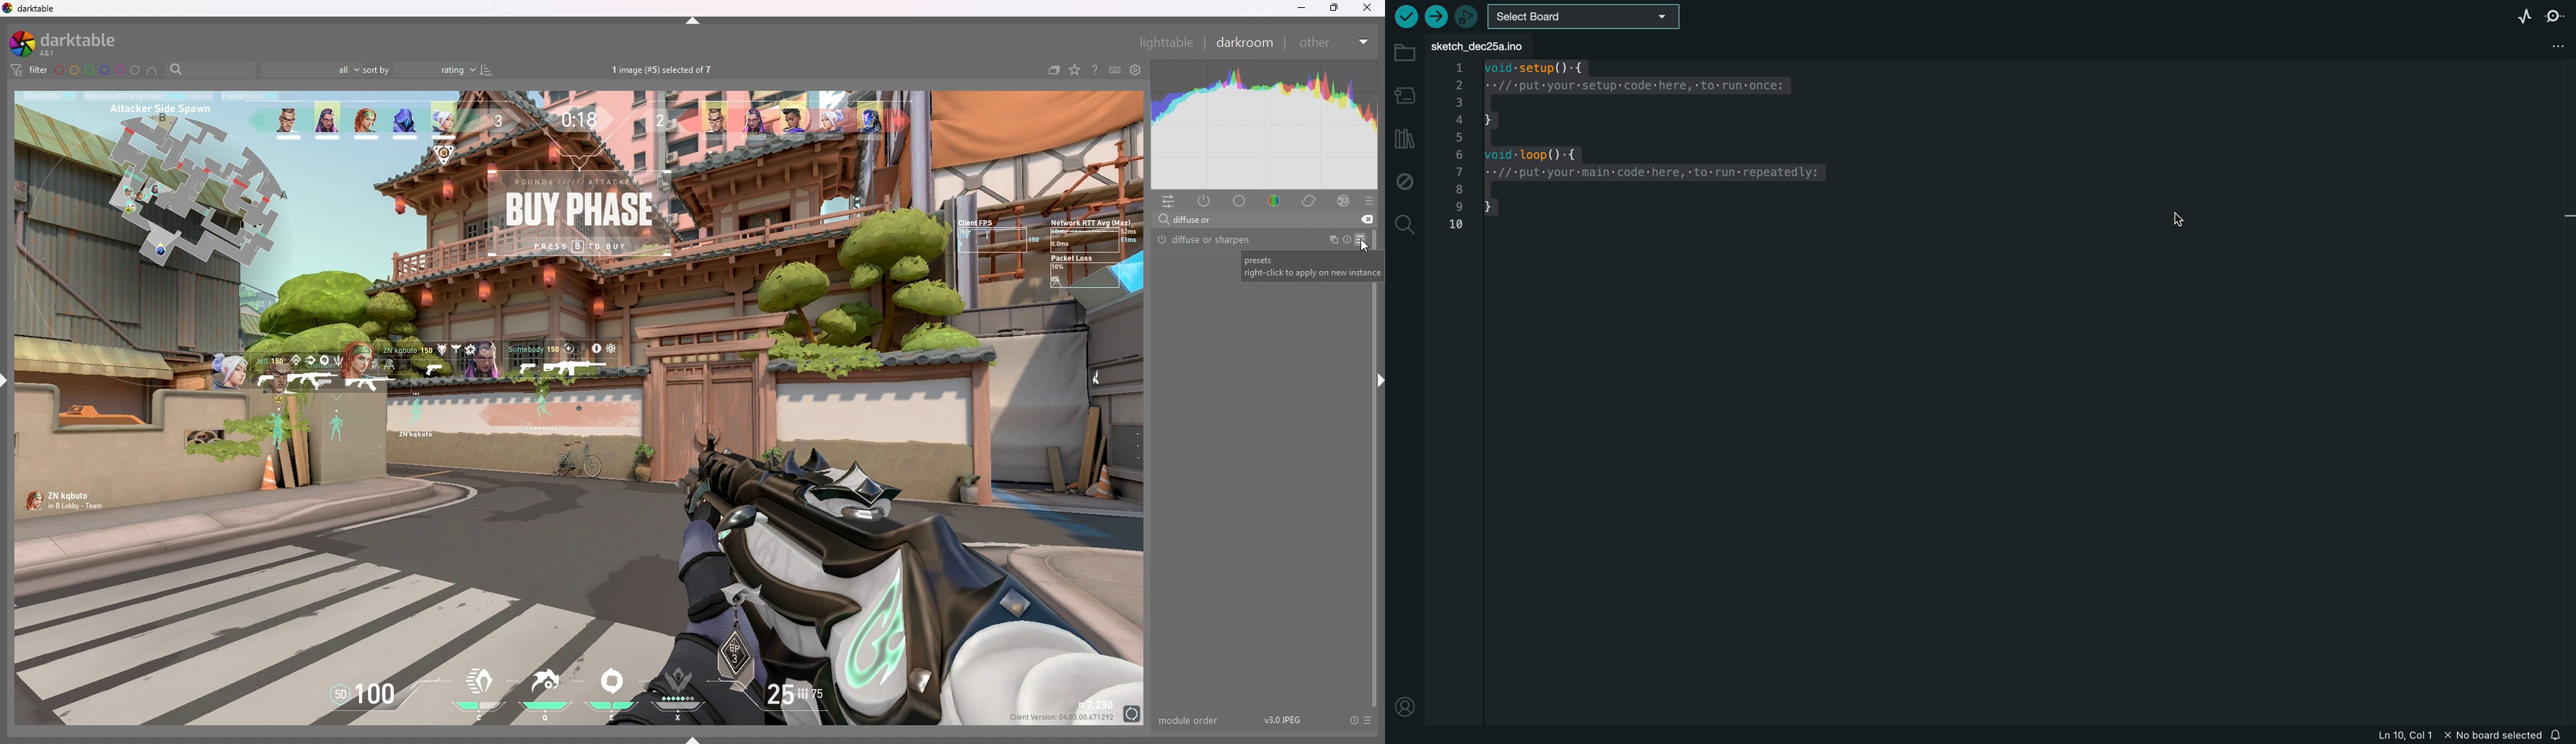  I want to click on collapse grouped images, so click(1054, 70).